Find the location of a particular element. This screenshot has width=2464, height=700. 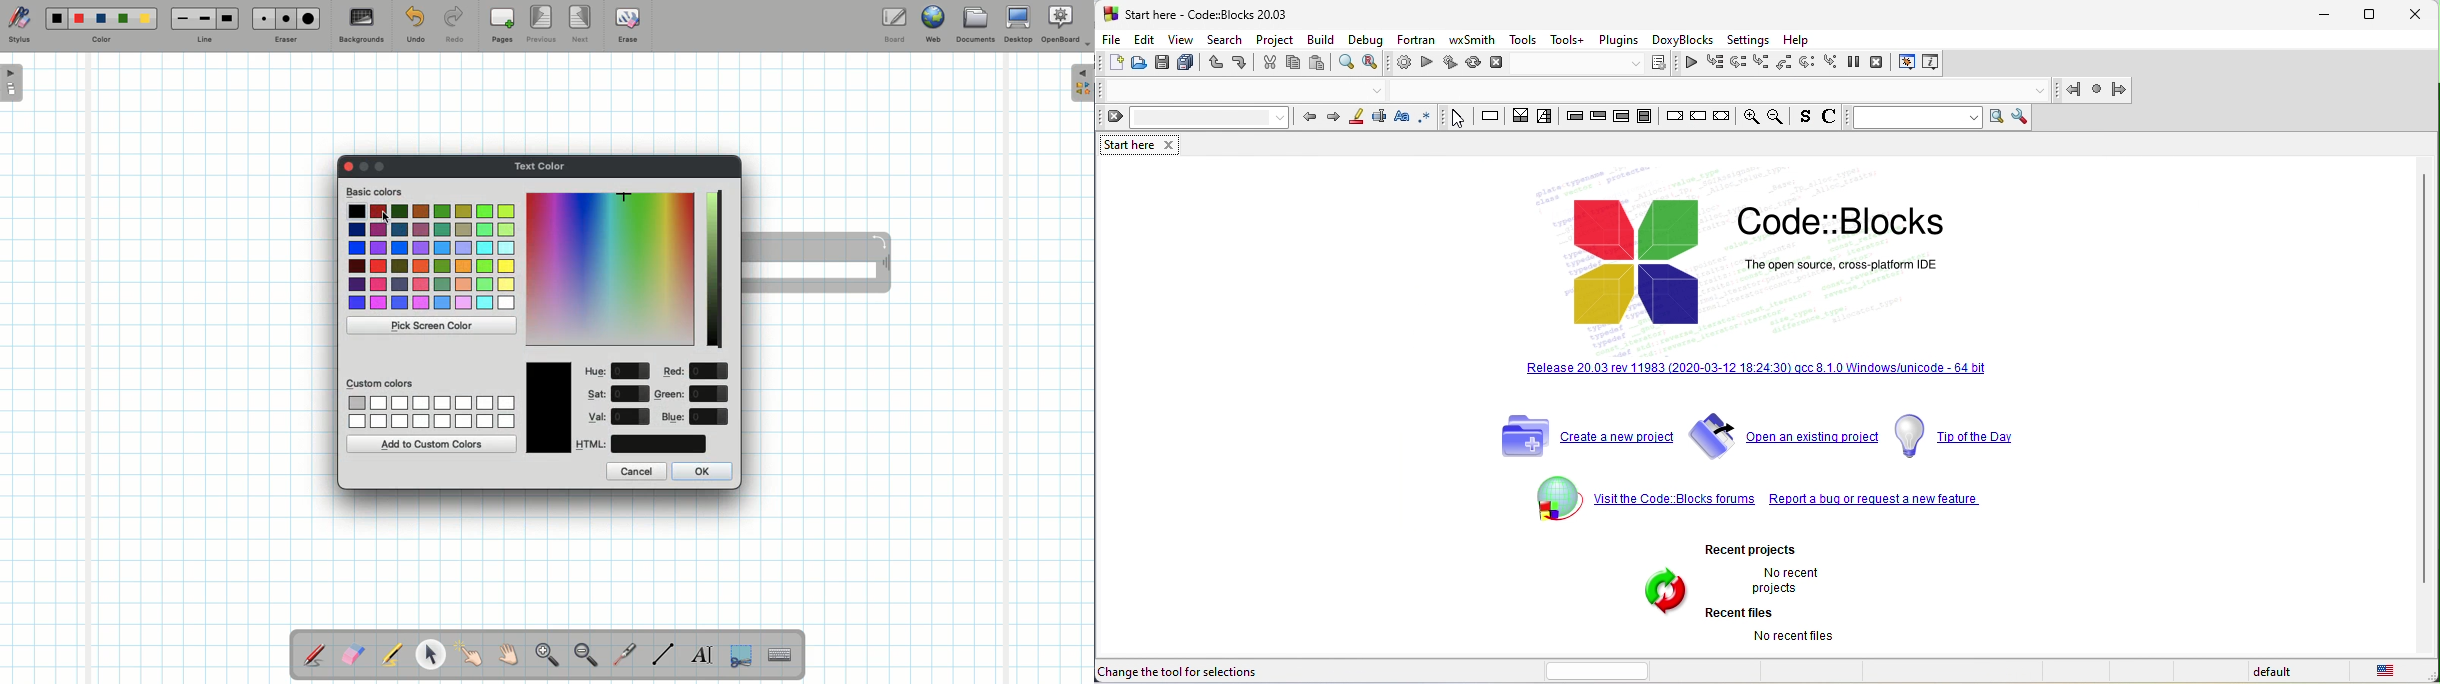

select target dialog is located at coordinates (1599, 65).